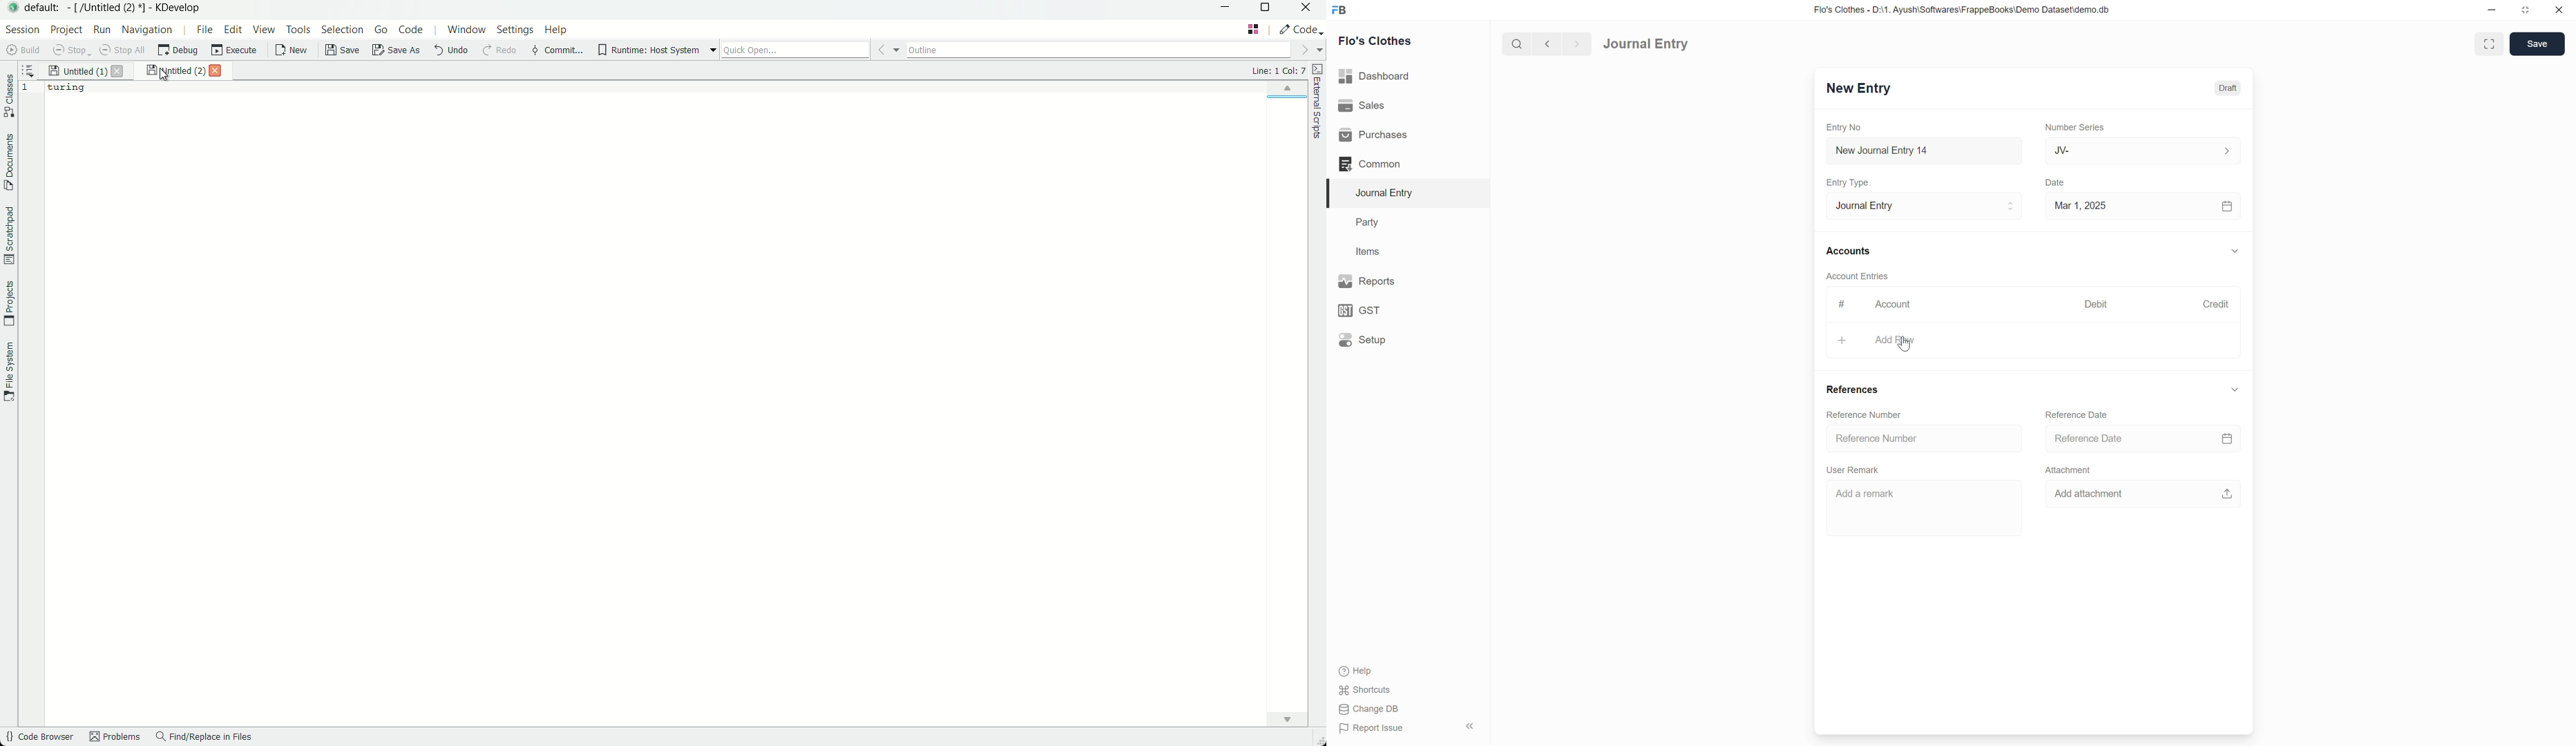 The image size is (2576, 756). I want to click on Accounts, so click(1850, 249).